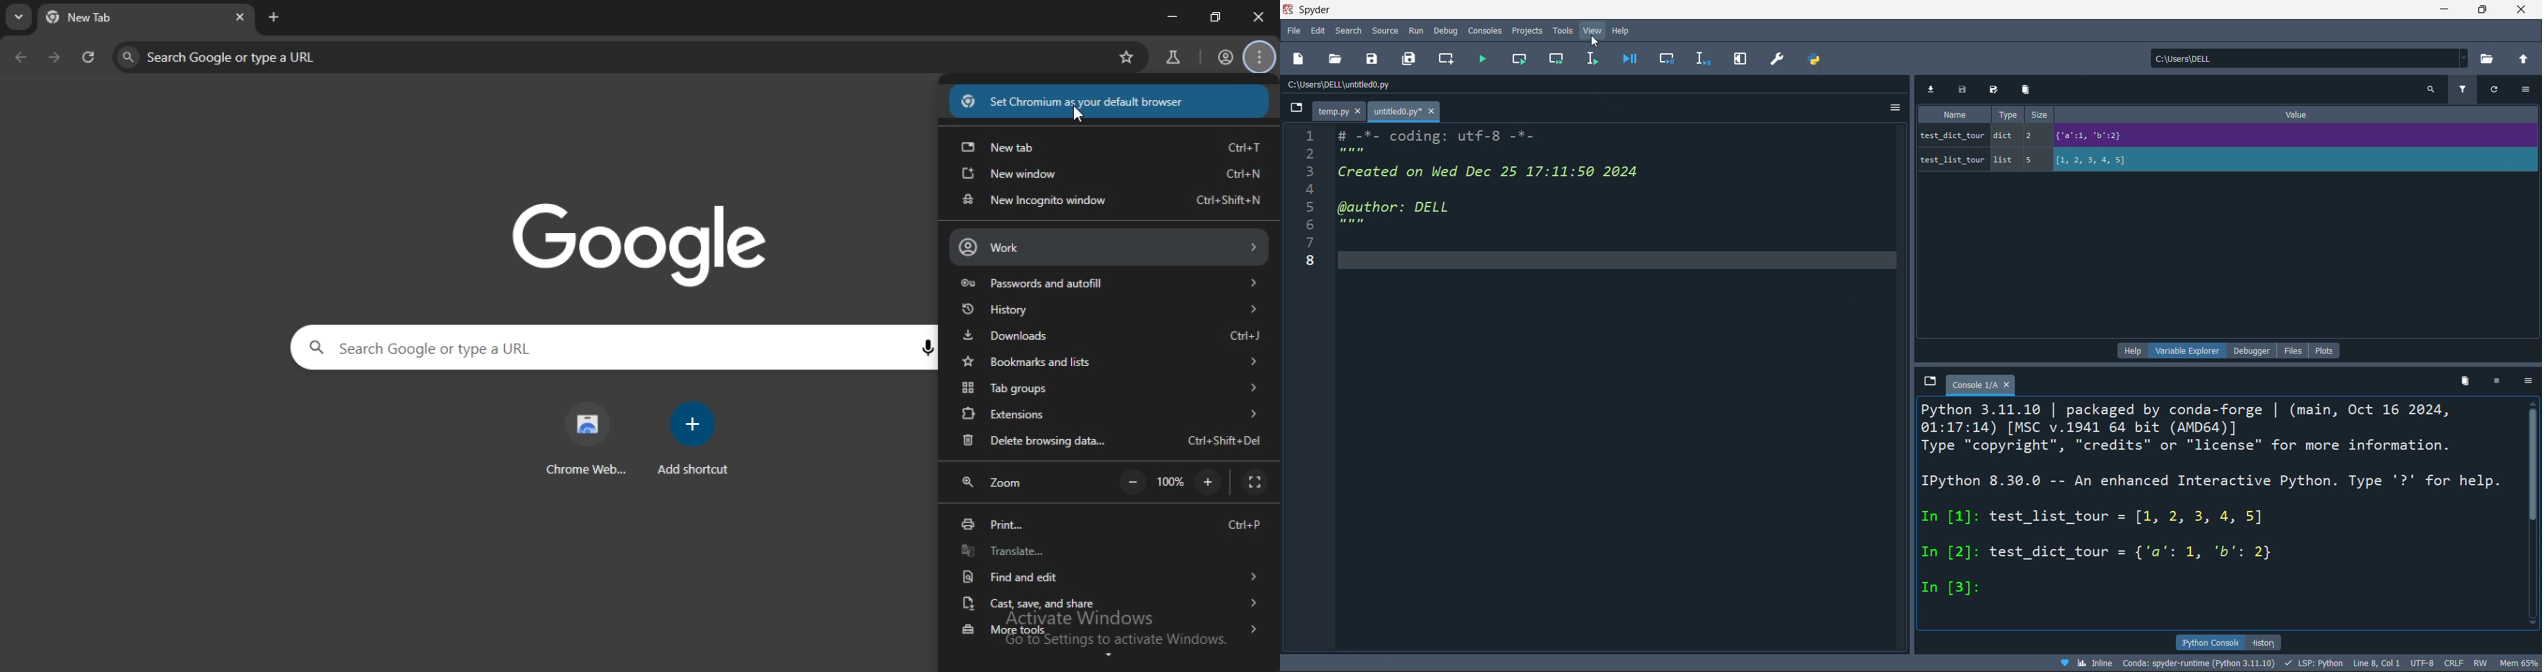 The image size is (2548, 672). What do you see at coordinates (2325, 350) in the screenshot?
I see `plots` at bounding box center [2325, 350].